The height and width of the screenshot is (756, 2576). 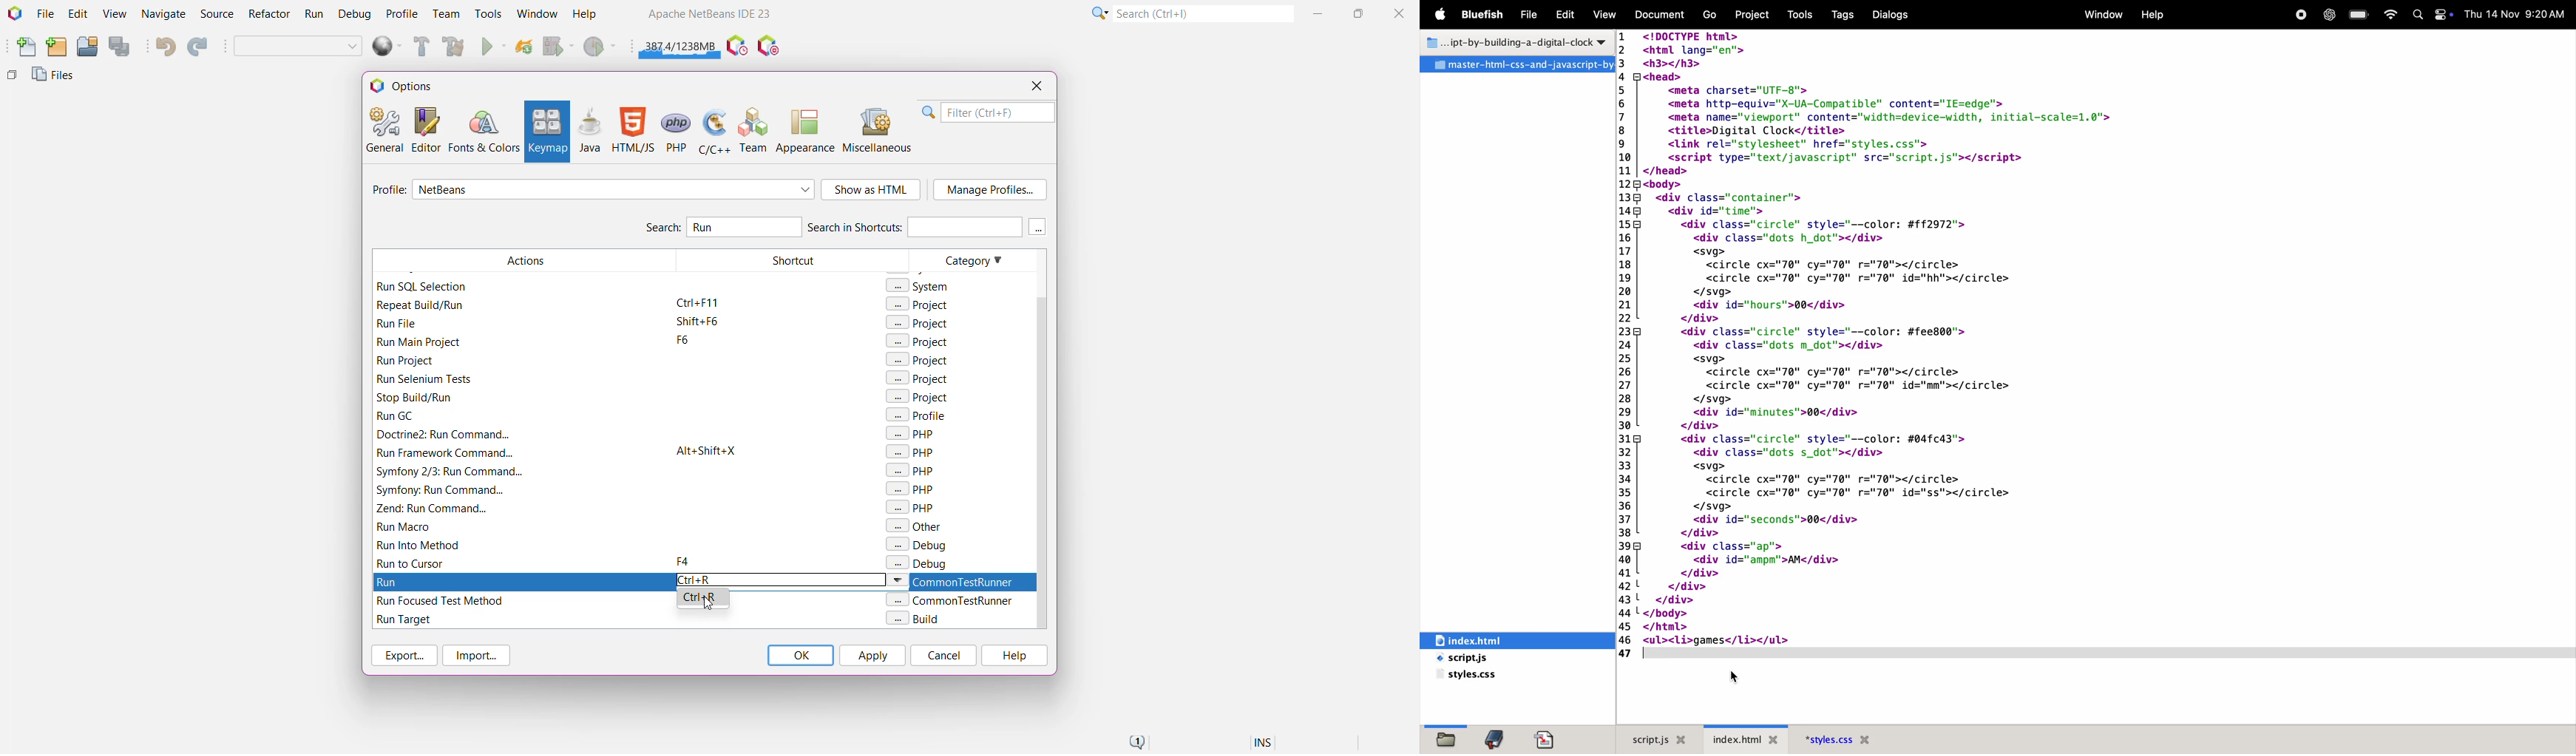 I want to click on Vertical Scroll Bar, so click(x=1039, y=438).